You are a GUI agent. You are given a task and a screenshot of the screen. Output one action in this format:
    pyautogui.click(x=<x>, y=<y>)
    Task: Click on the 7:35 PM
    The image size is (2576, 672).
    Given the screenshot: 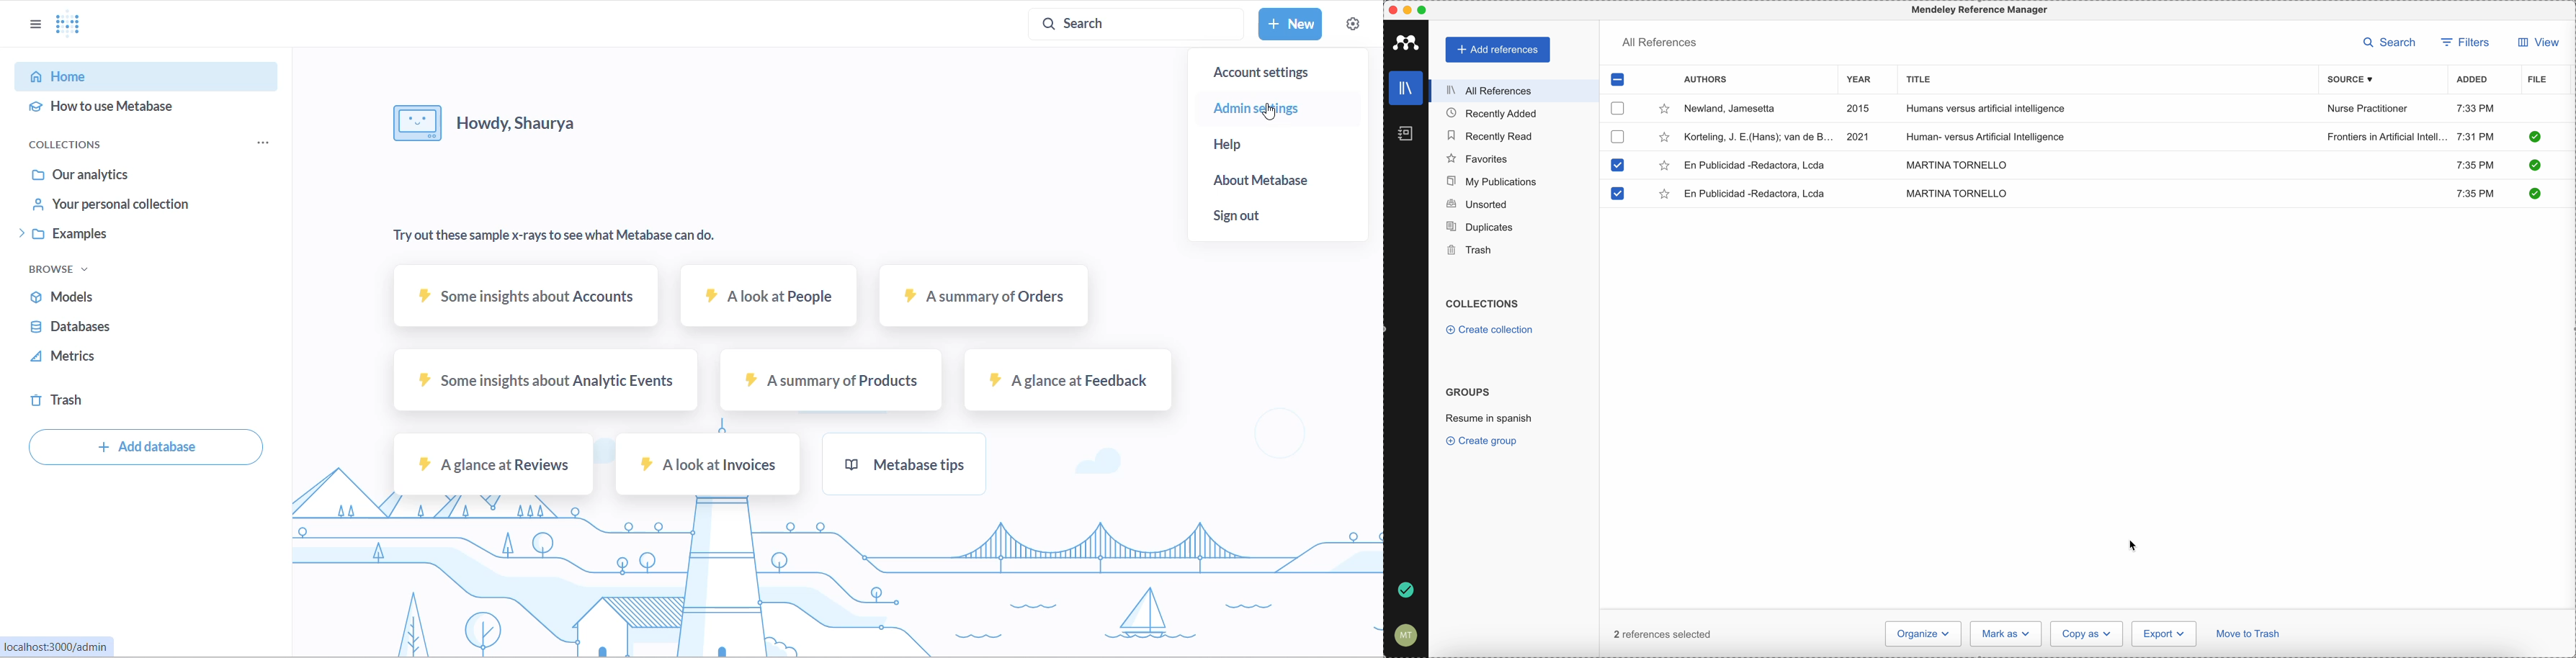 What is the action you would take?
    pyautogui.click(x=2474, y=164)
    